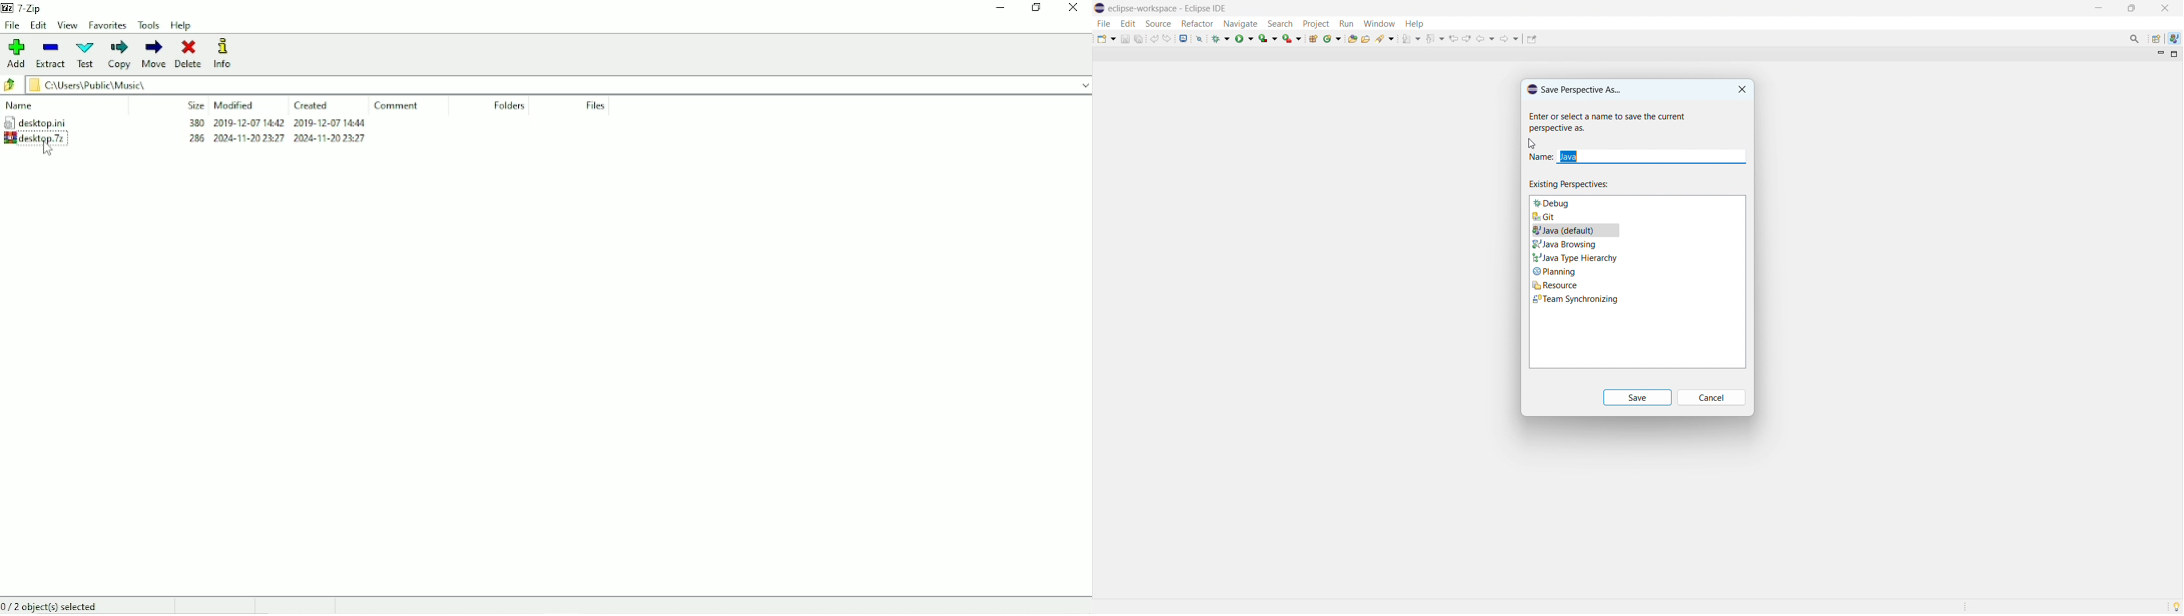 The height and width of the screenshot is (616, 2184). I want to click on navigate, so click(1240, 23).